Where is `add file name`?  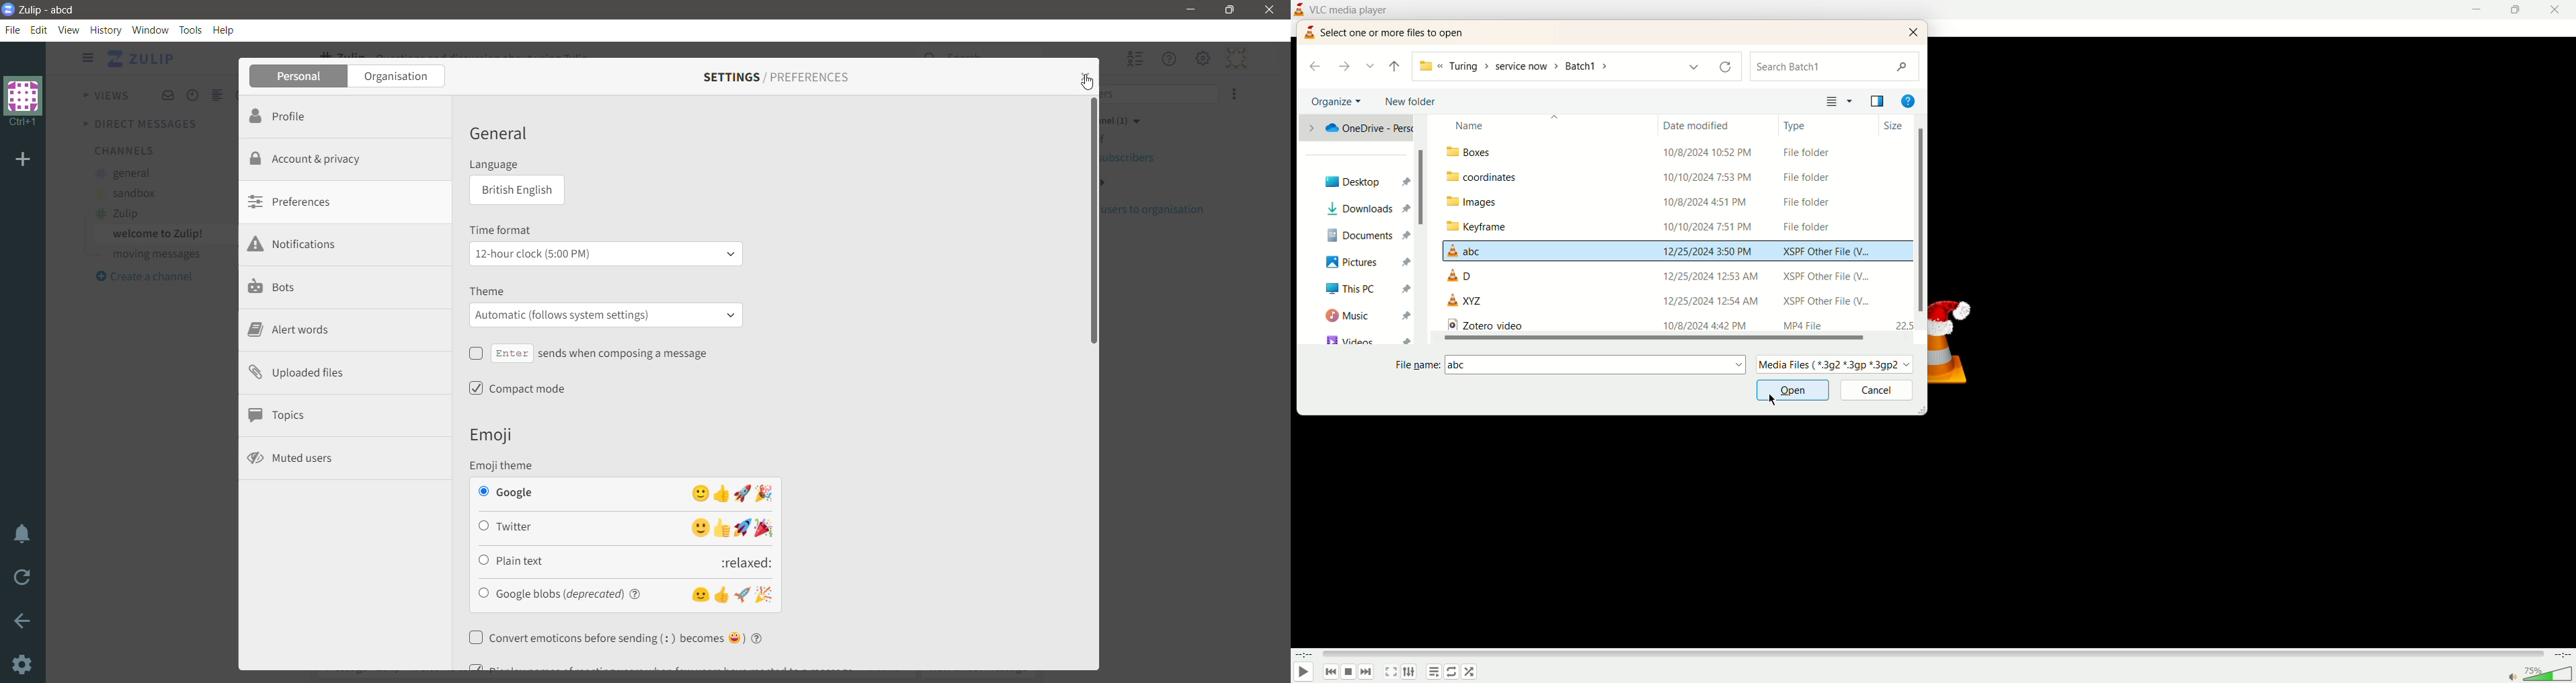
add file name is located at coordinates (1595, 366).